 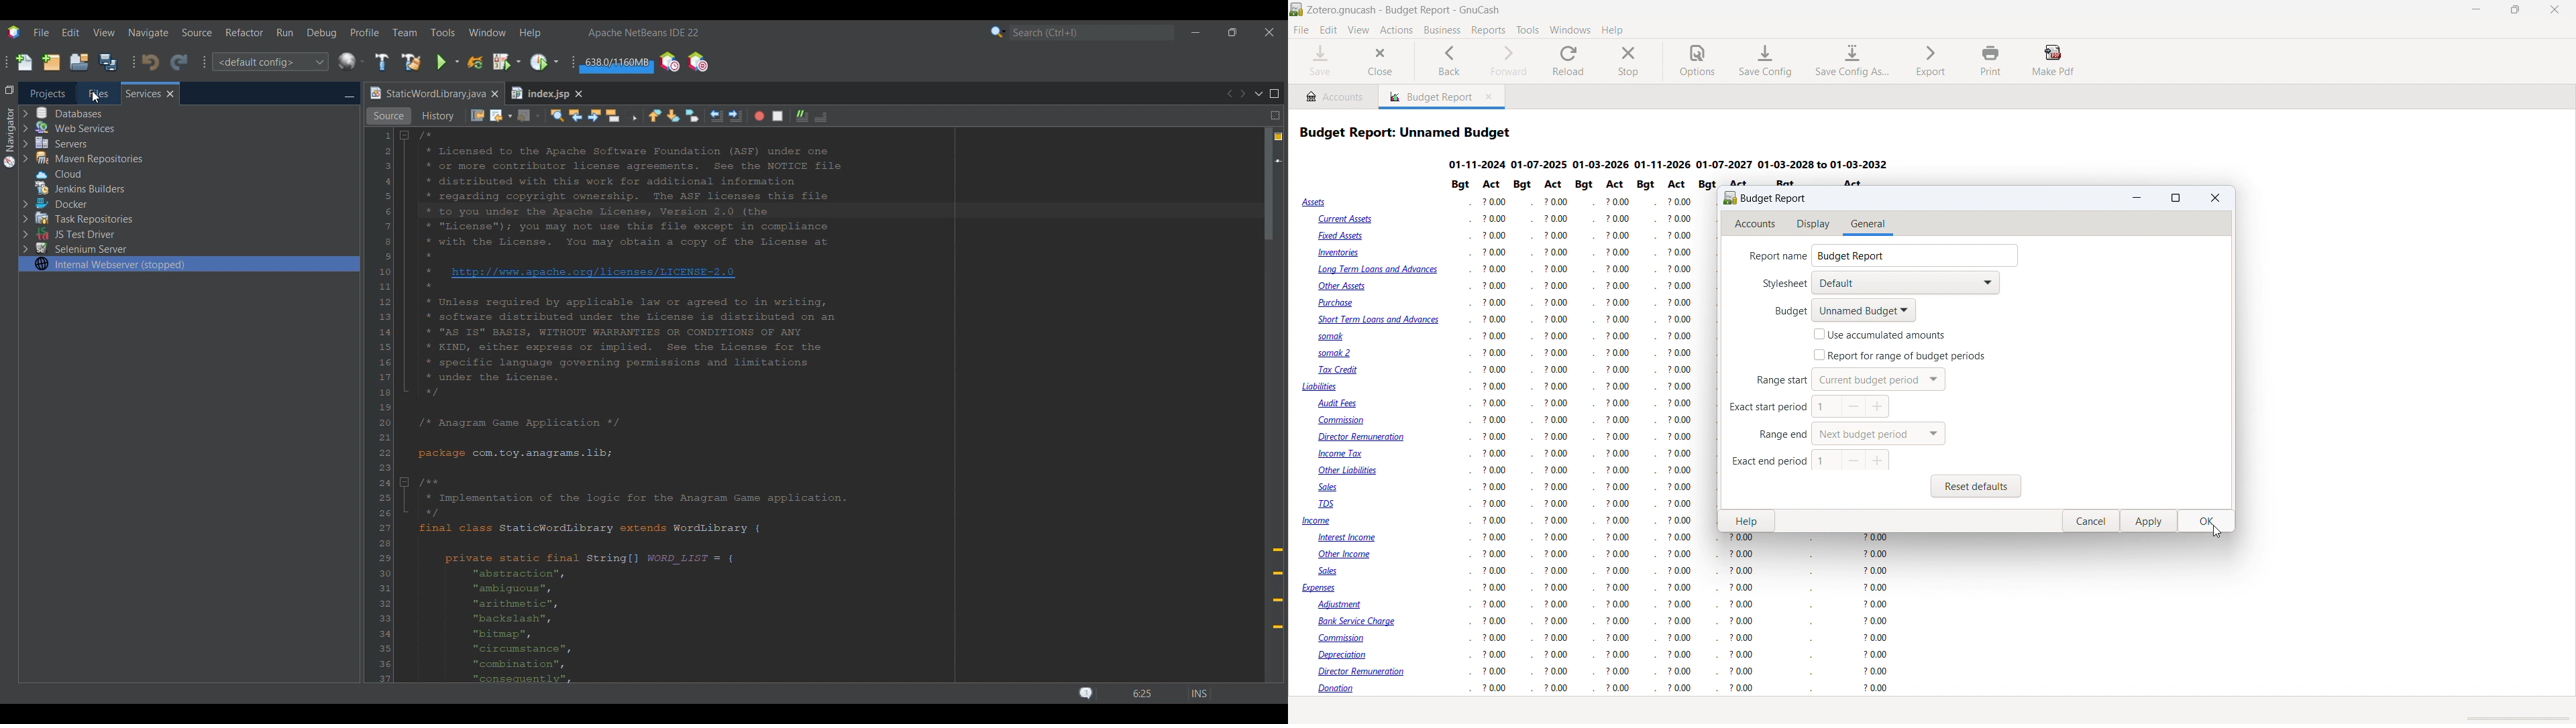 I want to click on Other Income, so click(x=1348, y=556).